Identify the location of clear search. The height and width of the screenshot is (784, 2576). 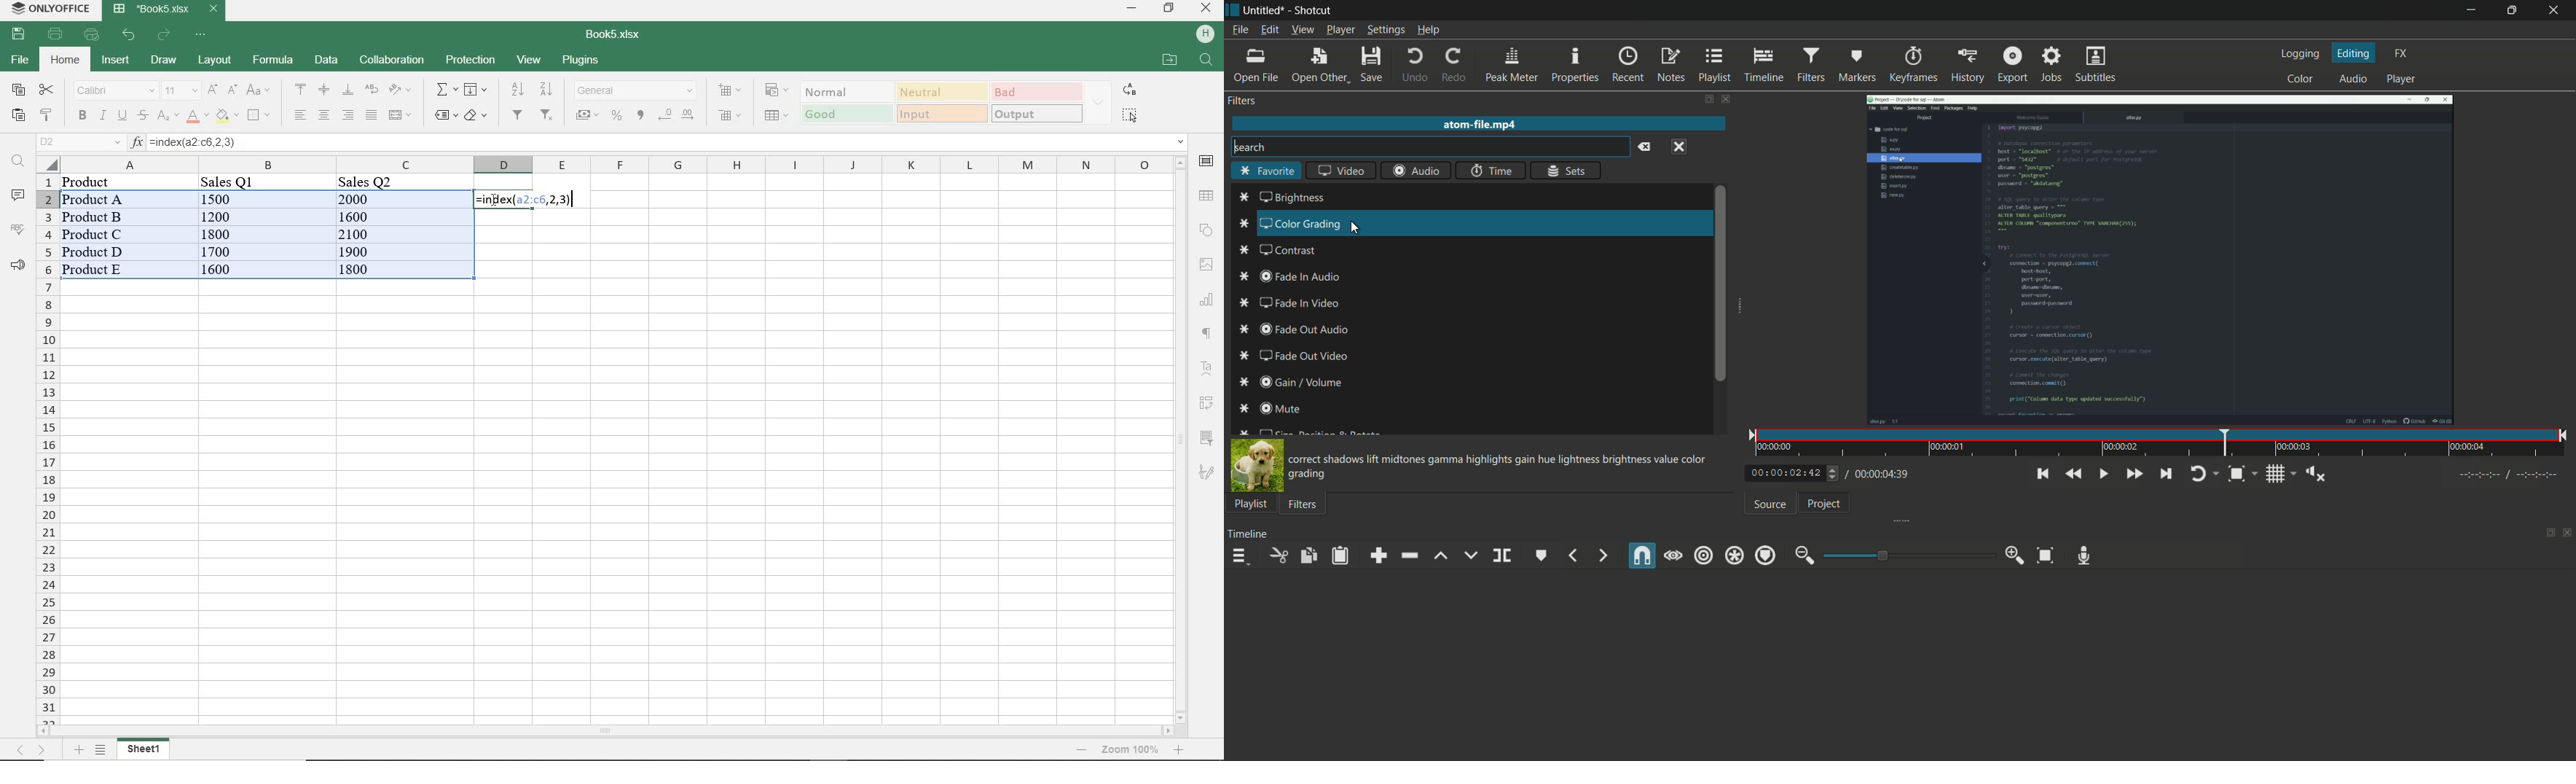
(1646, 148).